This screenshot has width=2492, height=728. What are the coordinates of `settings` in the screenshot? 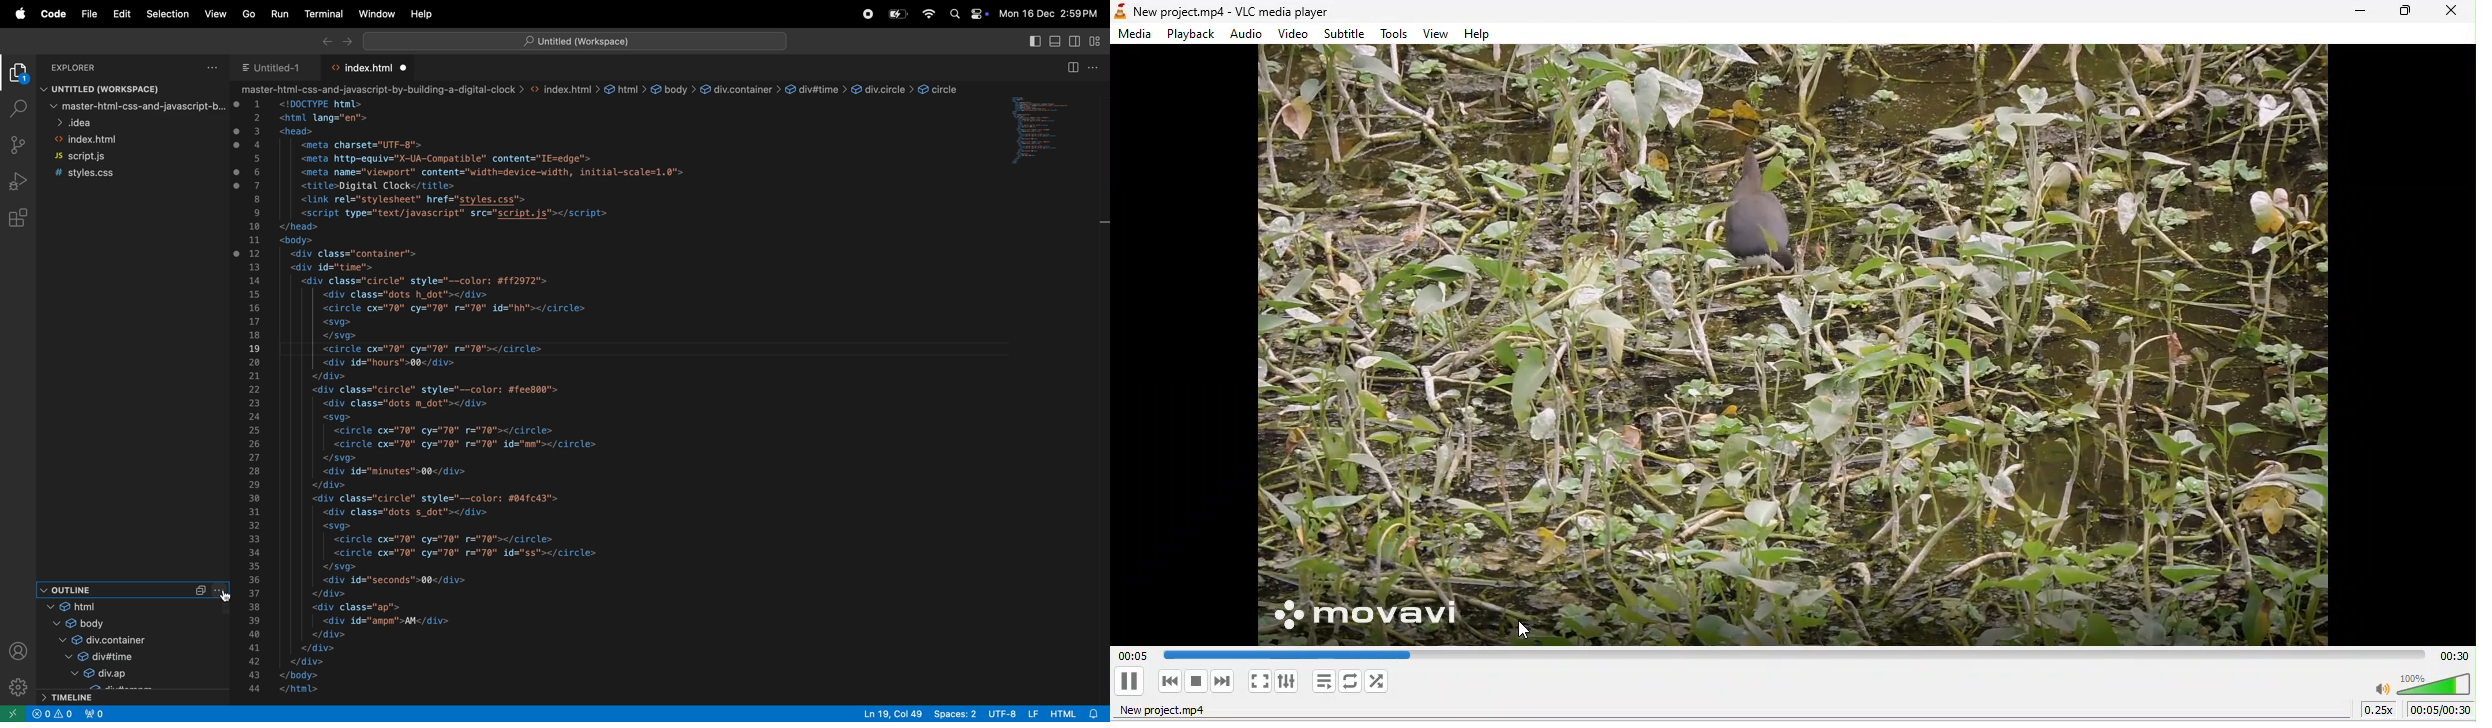 It's located at (15, 689).